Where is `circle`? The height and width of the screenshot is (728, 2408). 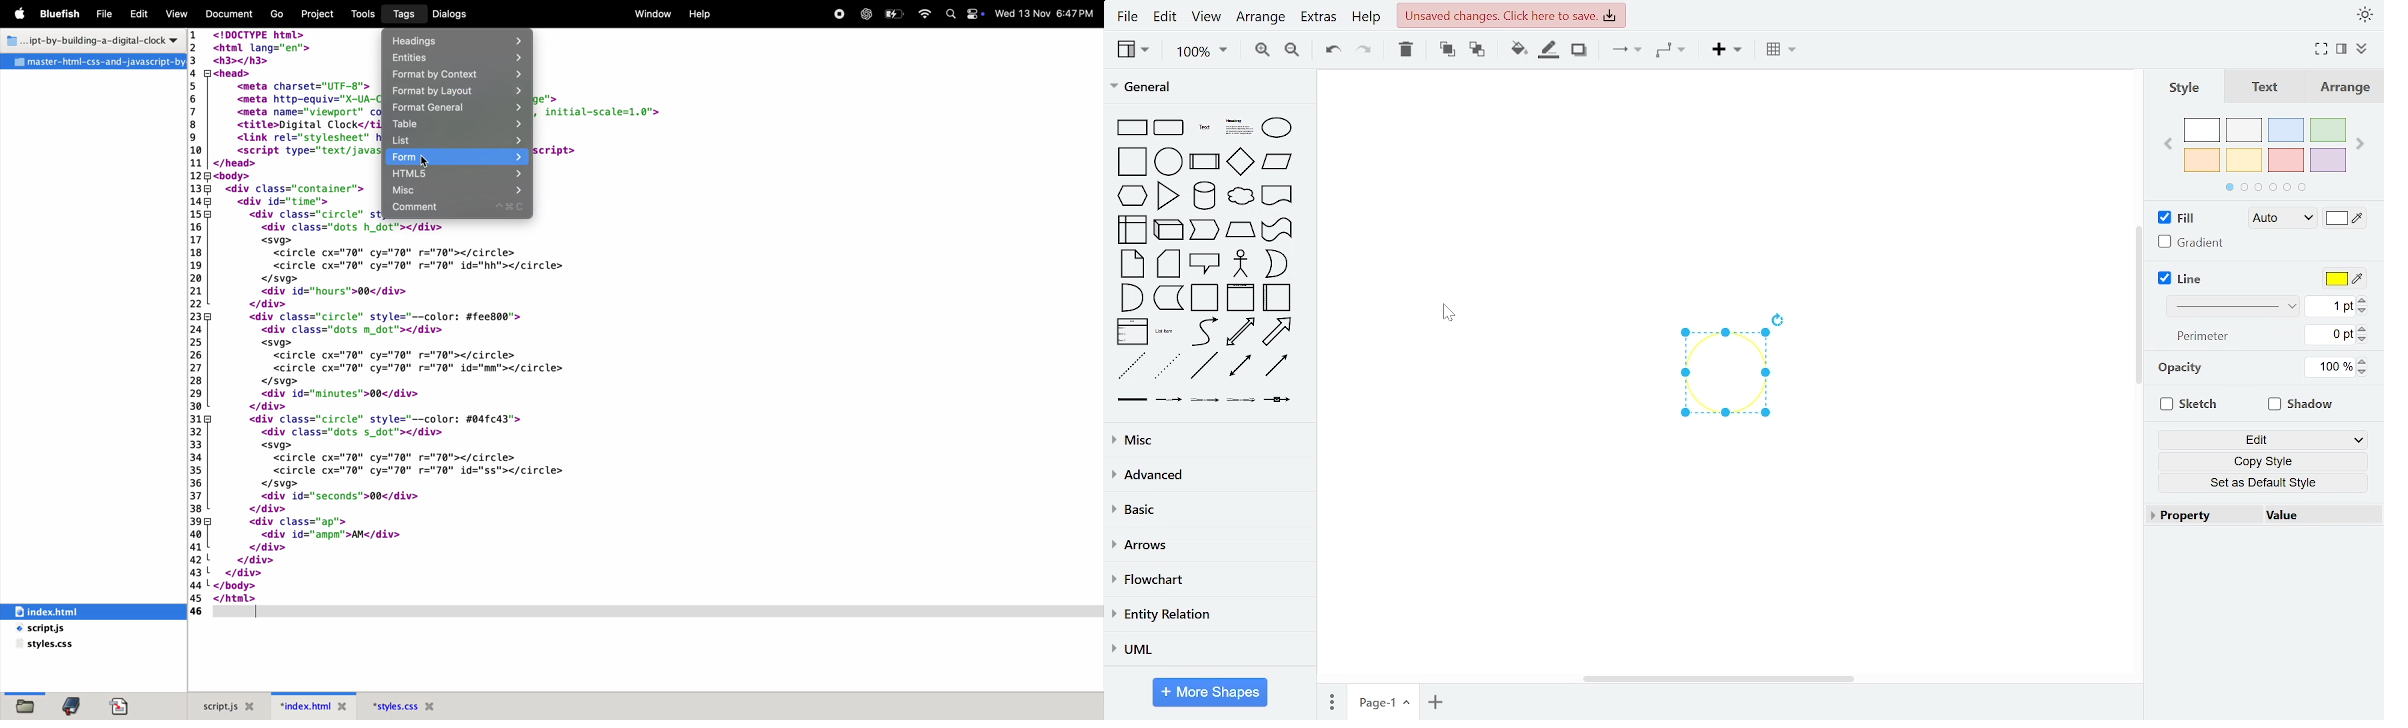
circle is located at coordinates (1170, 162).